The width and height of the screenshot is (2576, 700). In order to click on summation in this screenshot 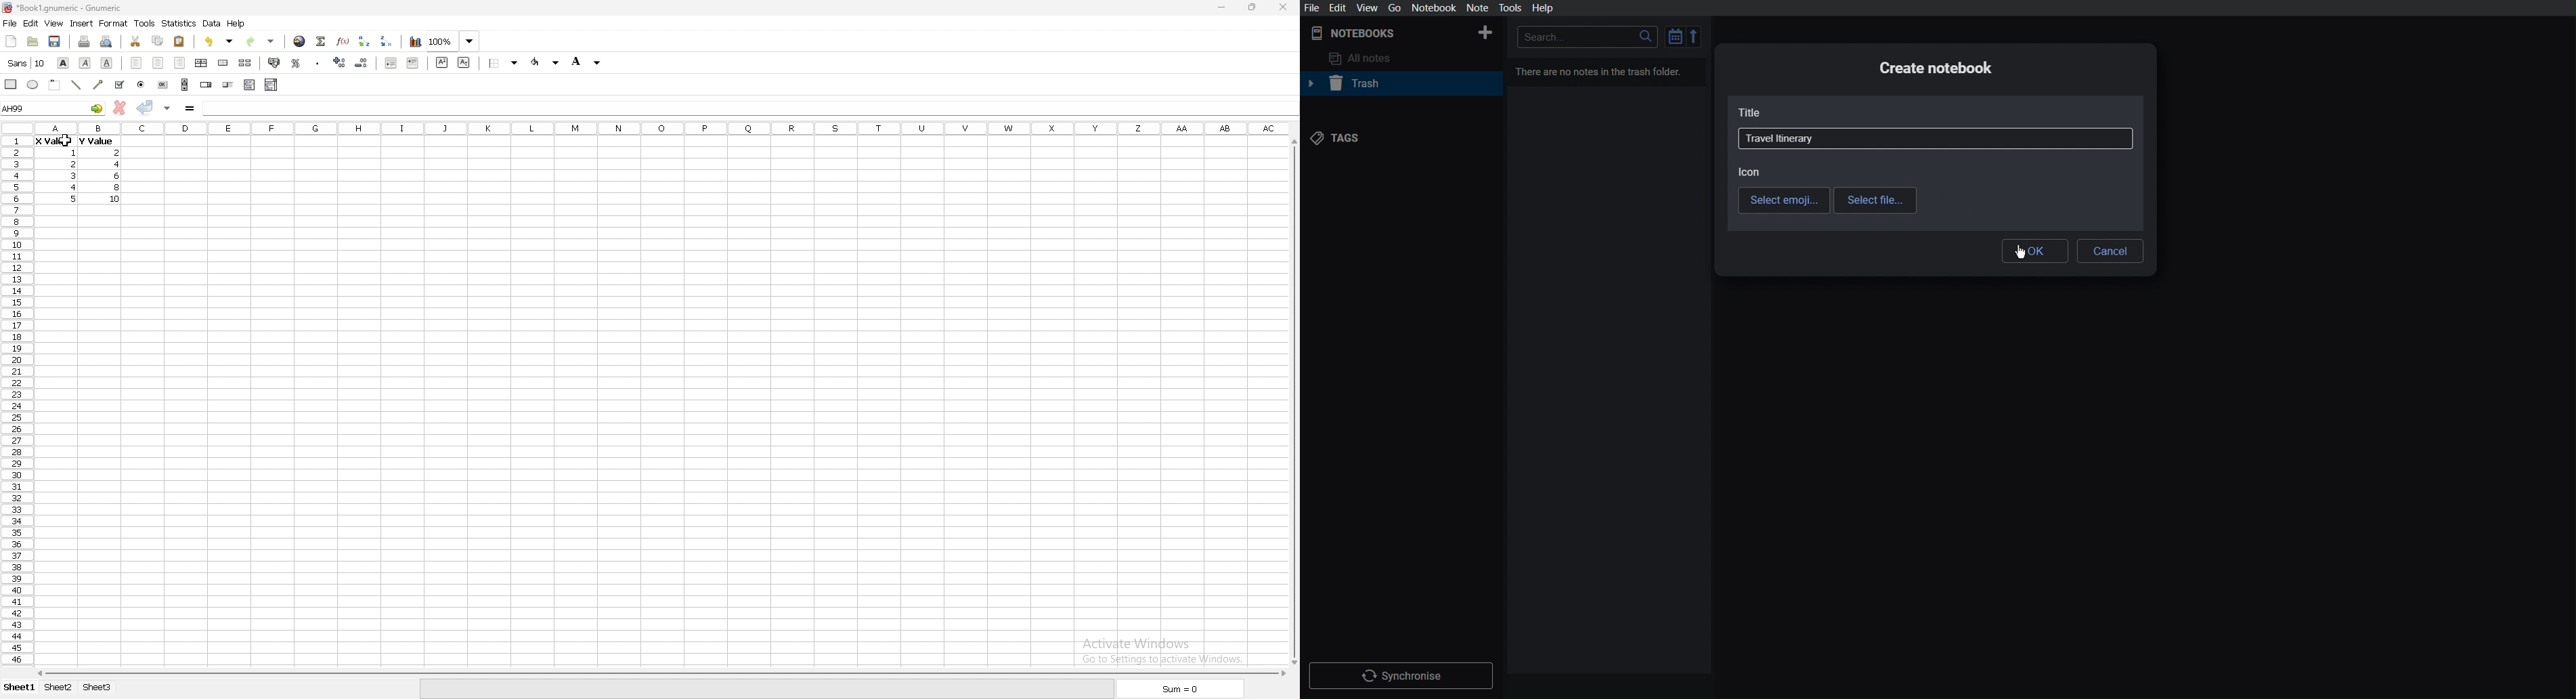, I will do `click(320, 41)`.